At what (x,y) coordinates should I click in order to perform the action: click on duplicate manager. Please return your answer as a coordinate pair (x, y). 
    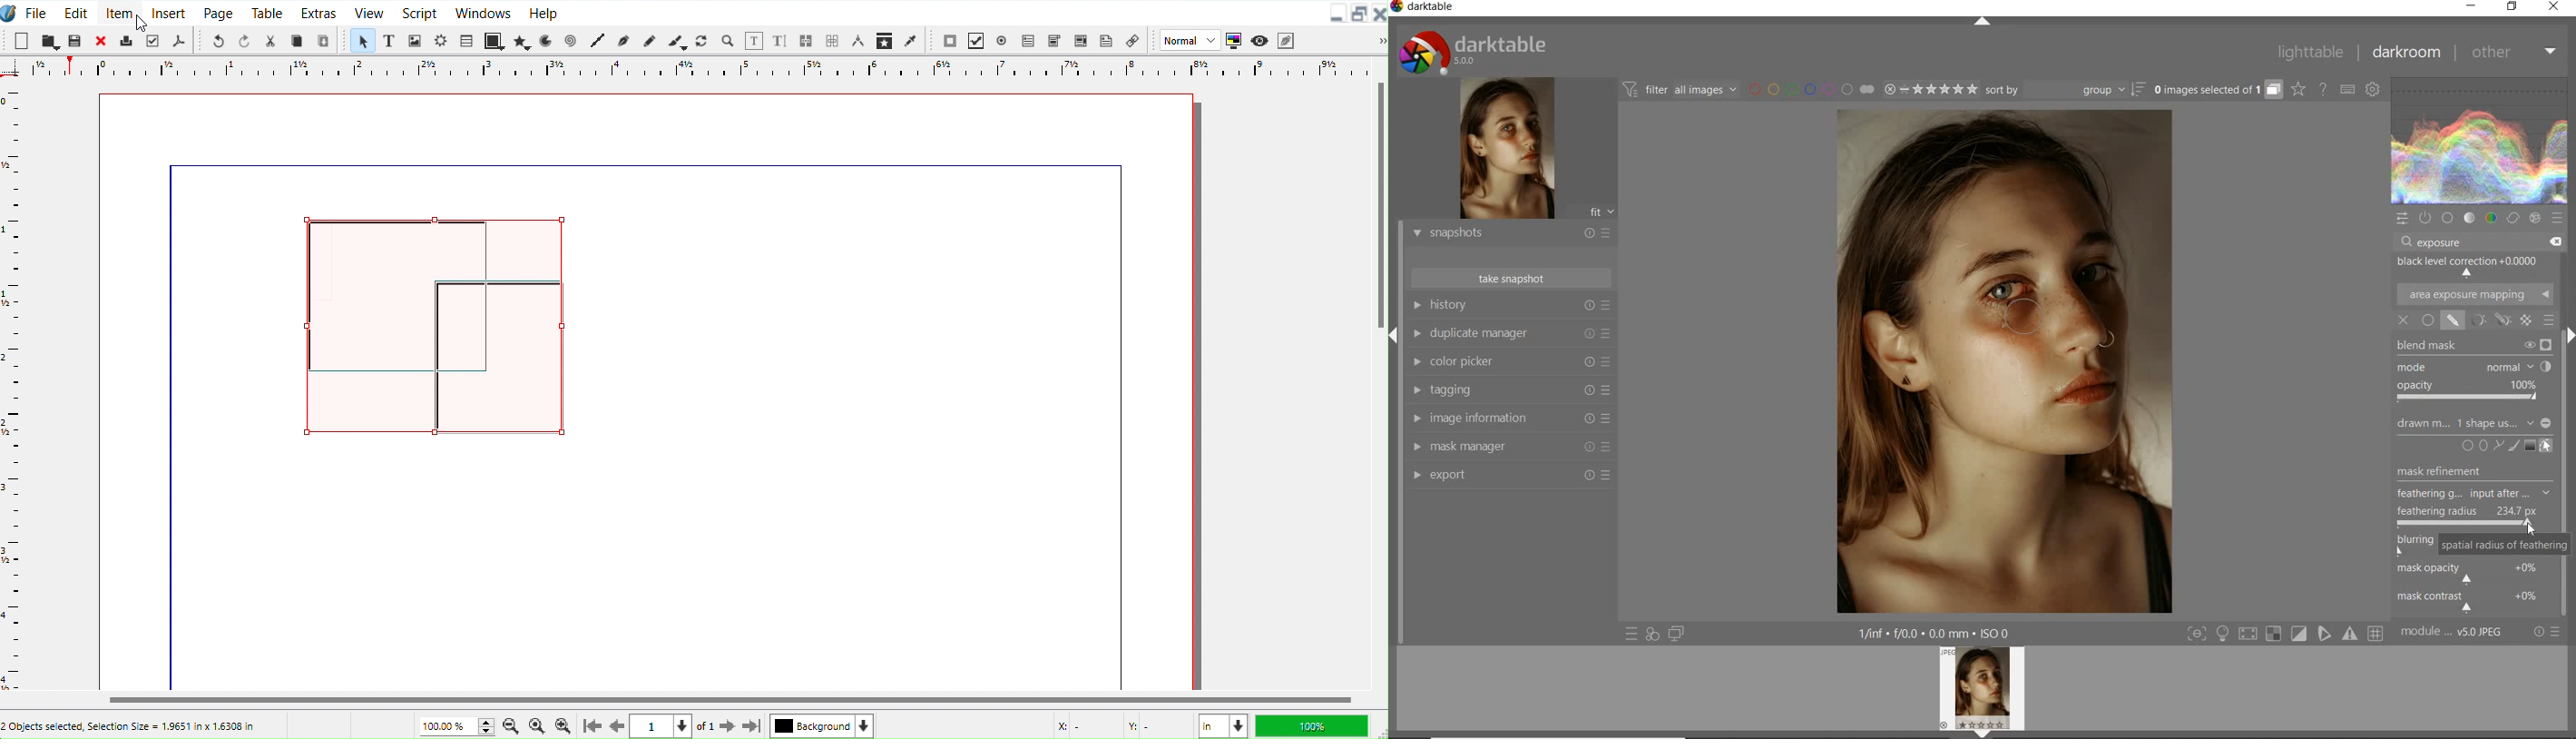
    Looking at the image, I should click on (1510, 334).